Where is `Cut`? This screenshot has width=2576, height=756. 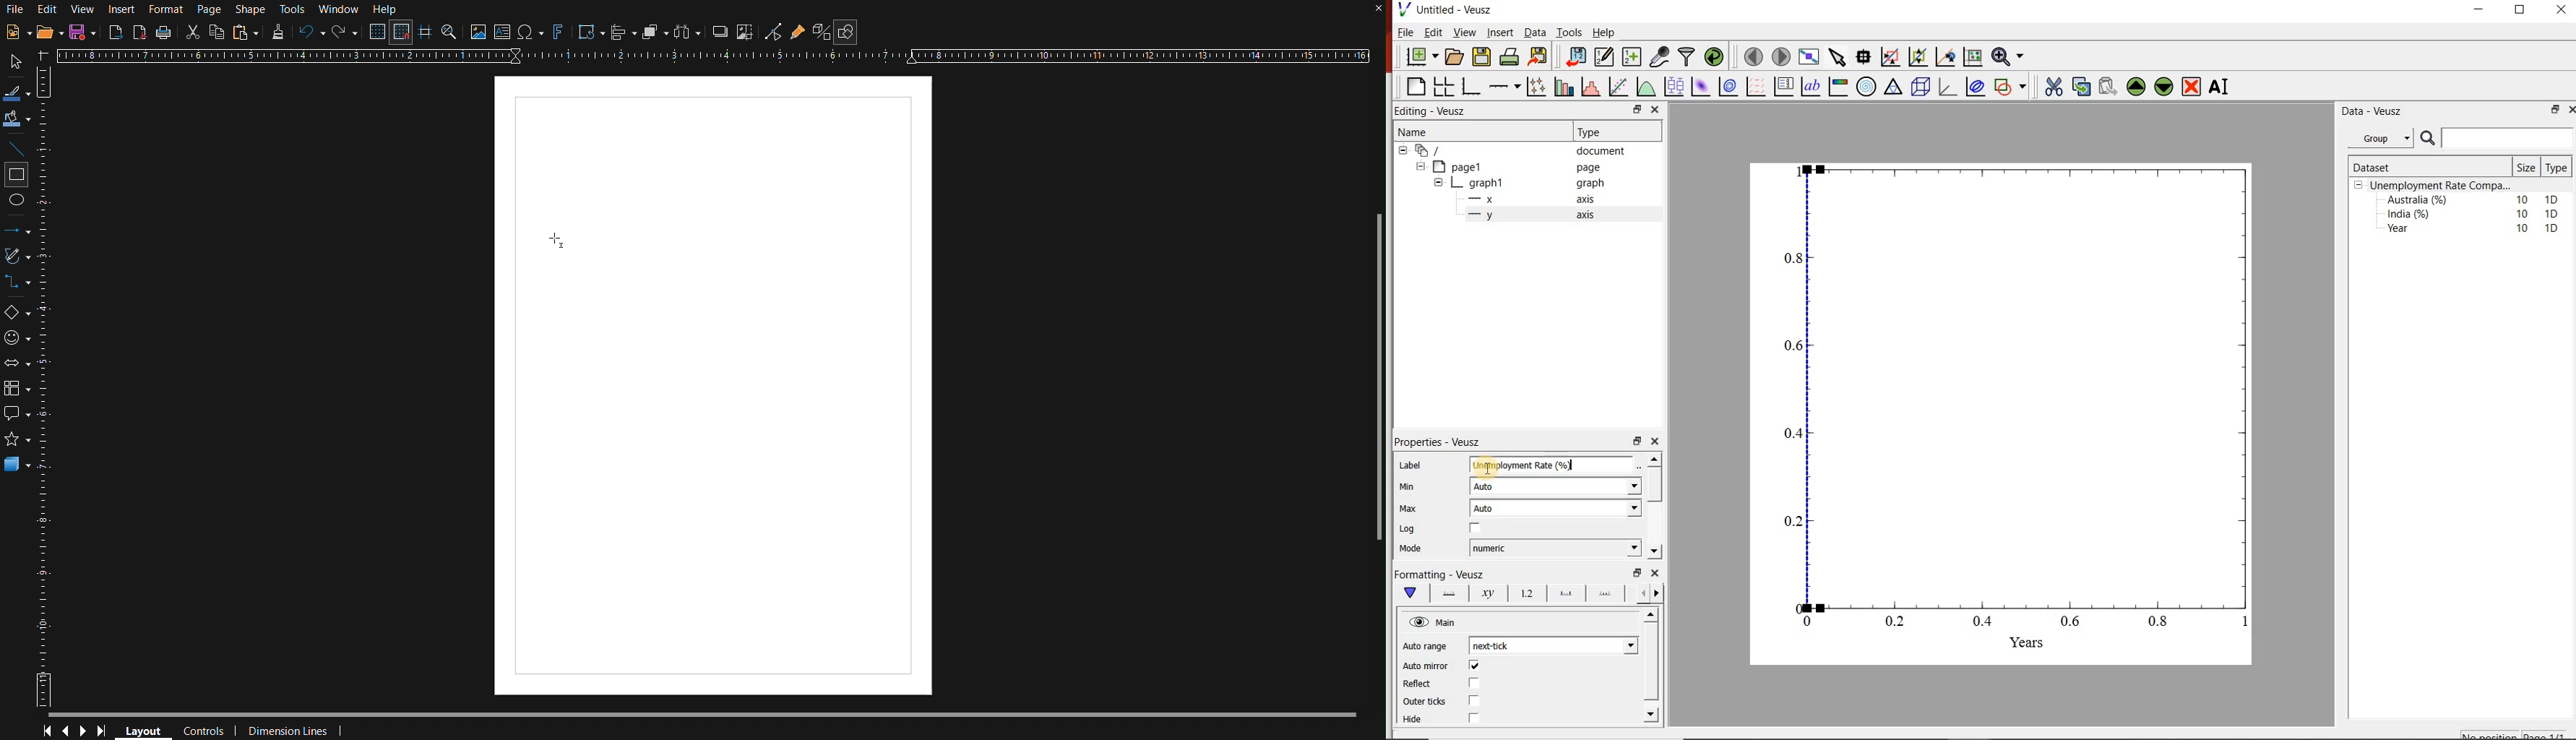
Cut is located at coordinates (191, 32).